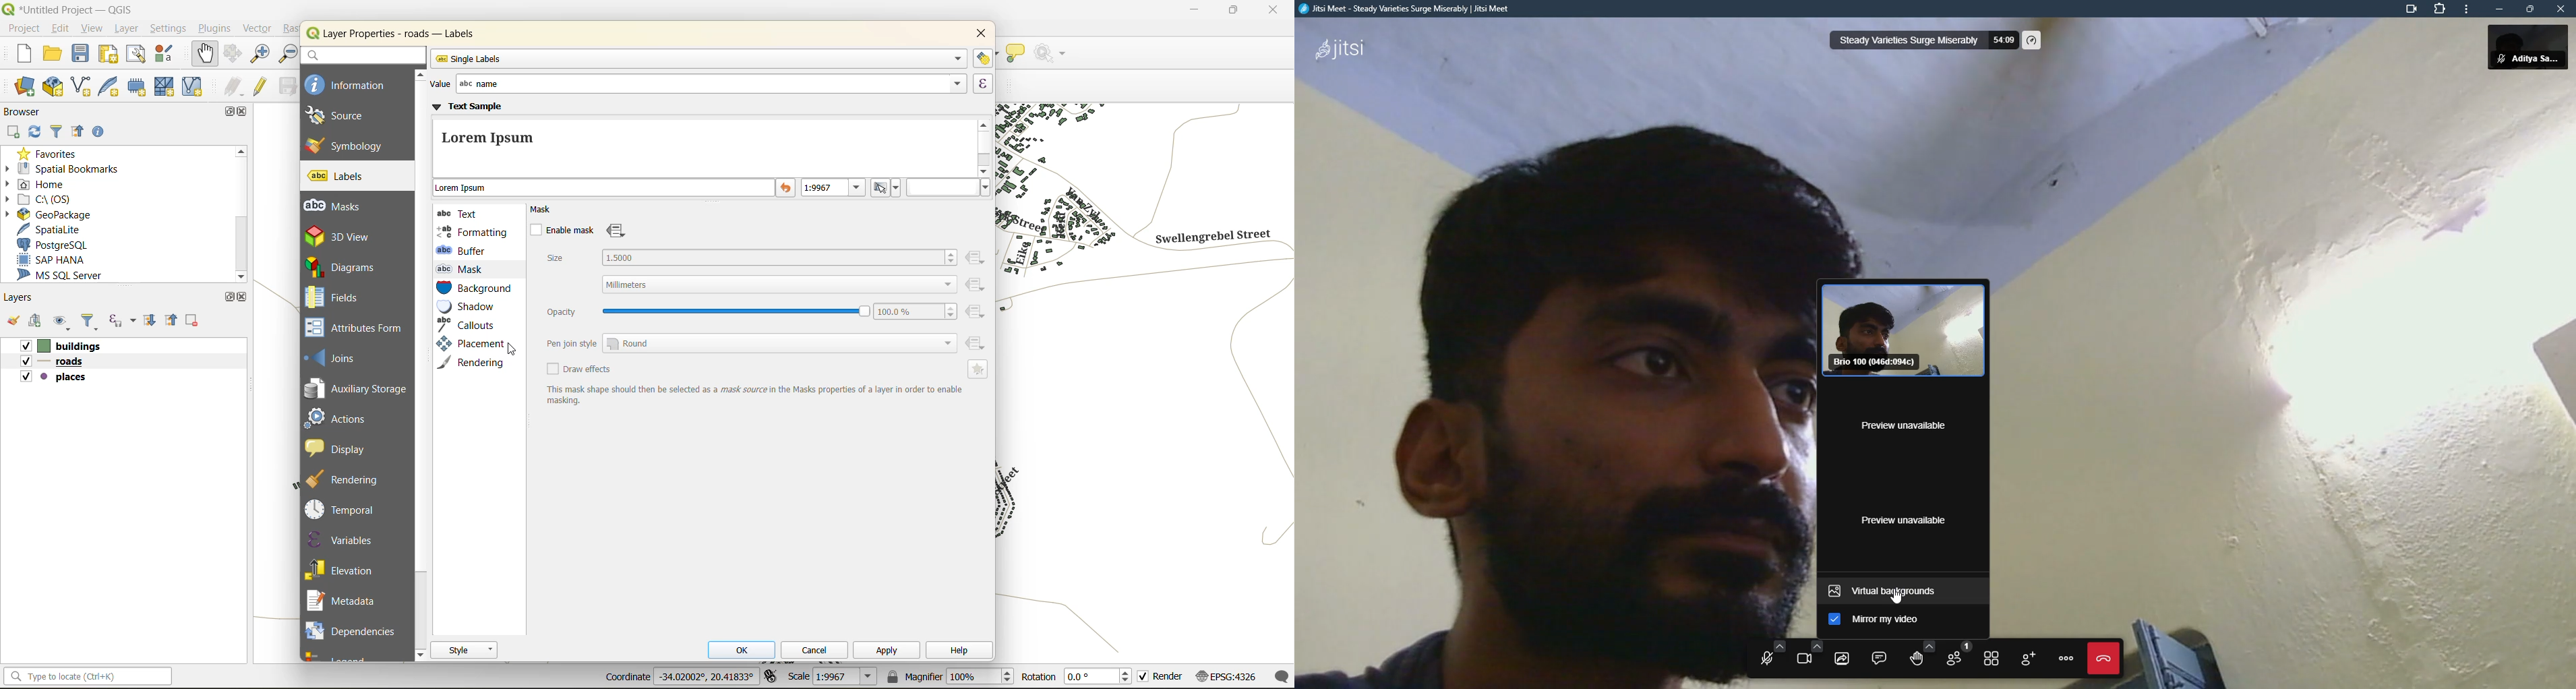 This screenshot has height=700, width=2576. Describe the element at coordinates (958, 652) in the screenshot. I see `help` at that location.